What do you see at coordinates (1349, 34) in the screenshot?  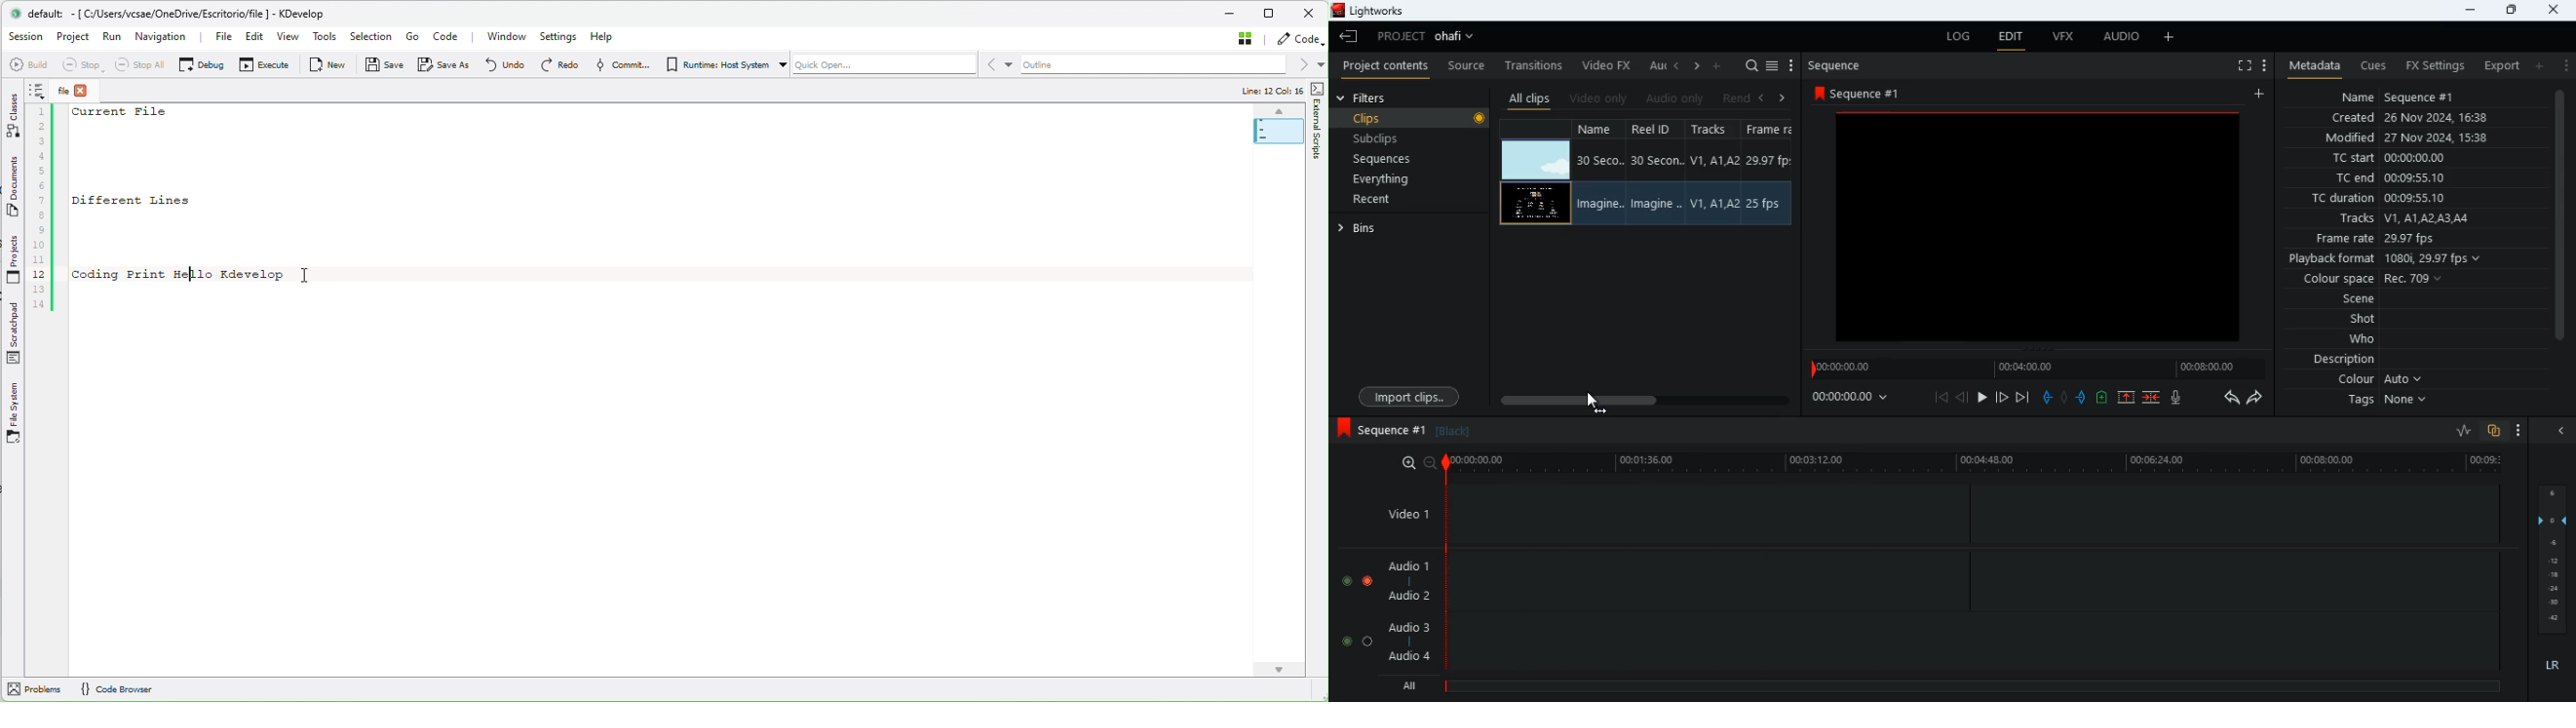 I see `leave` at bounding box center [1349, 34].